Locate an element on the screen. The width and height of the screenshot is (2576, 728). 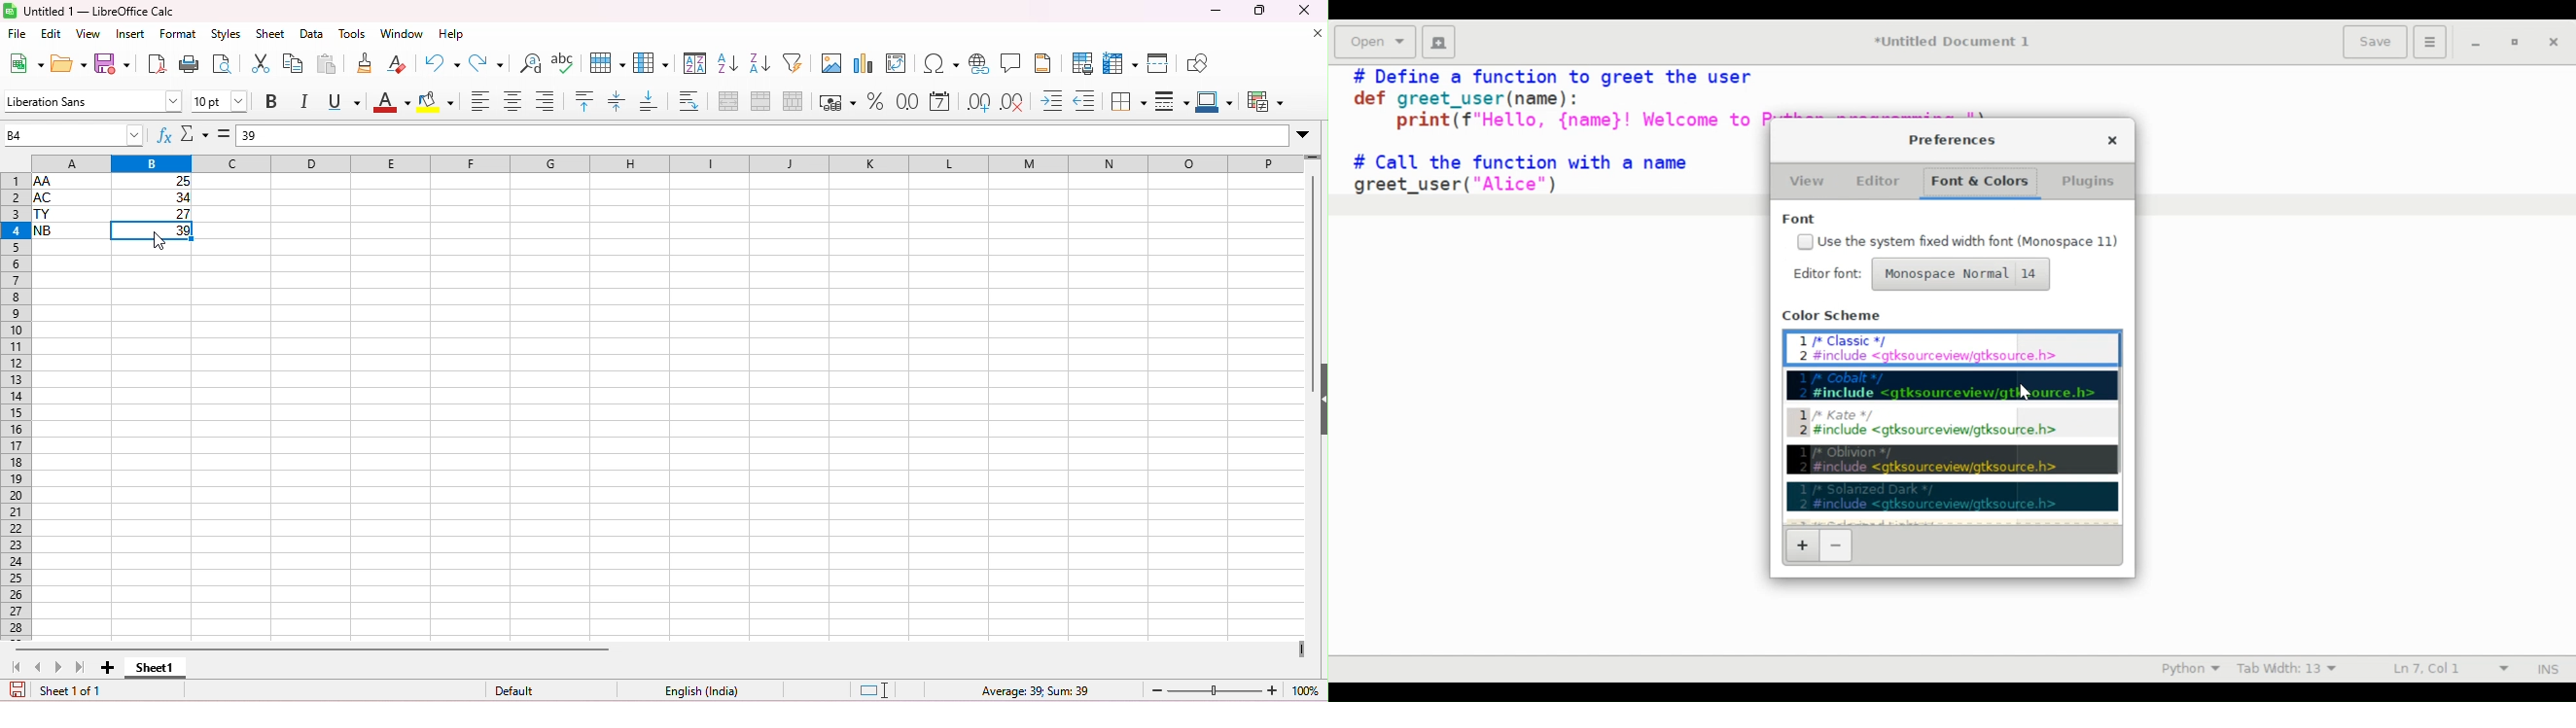
tools is located at coordinates (351, 34).